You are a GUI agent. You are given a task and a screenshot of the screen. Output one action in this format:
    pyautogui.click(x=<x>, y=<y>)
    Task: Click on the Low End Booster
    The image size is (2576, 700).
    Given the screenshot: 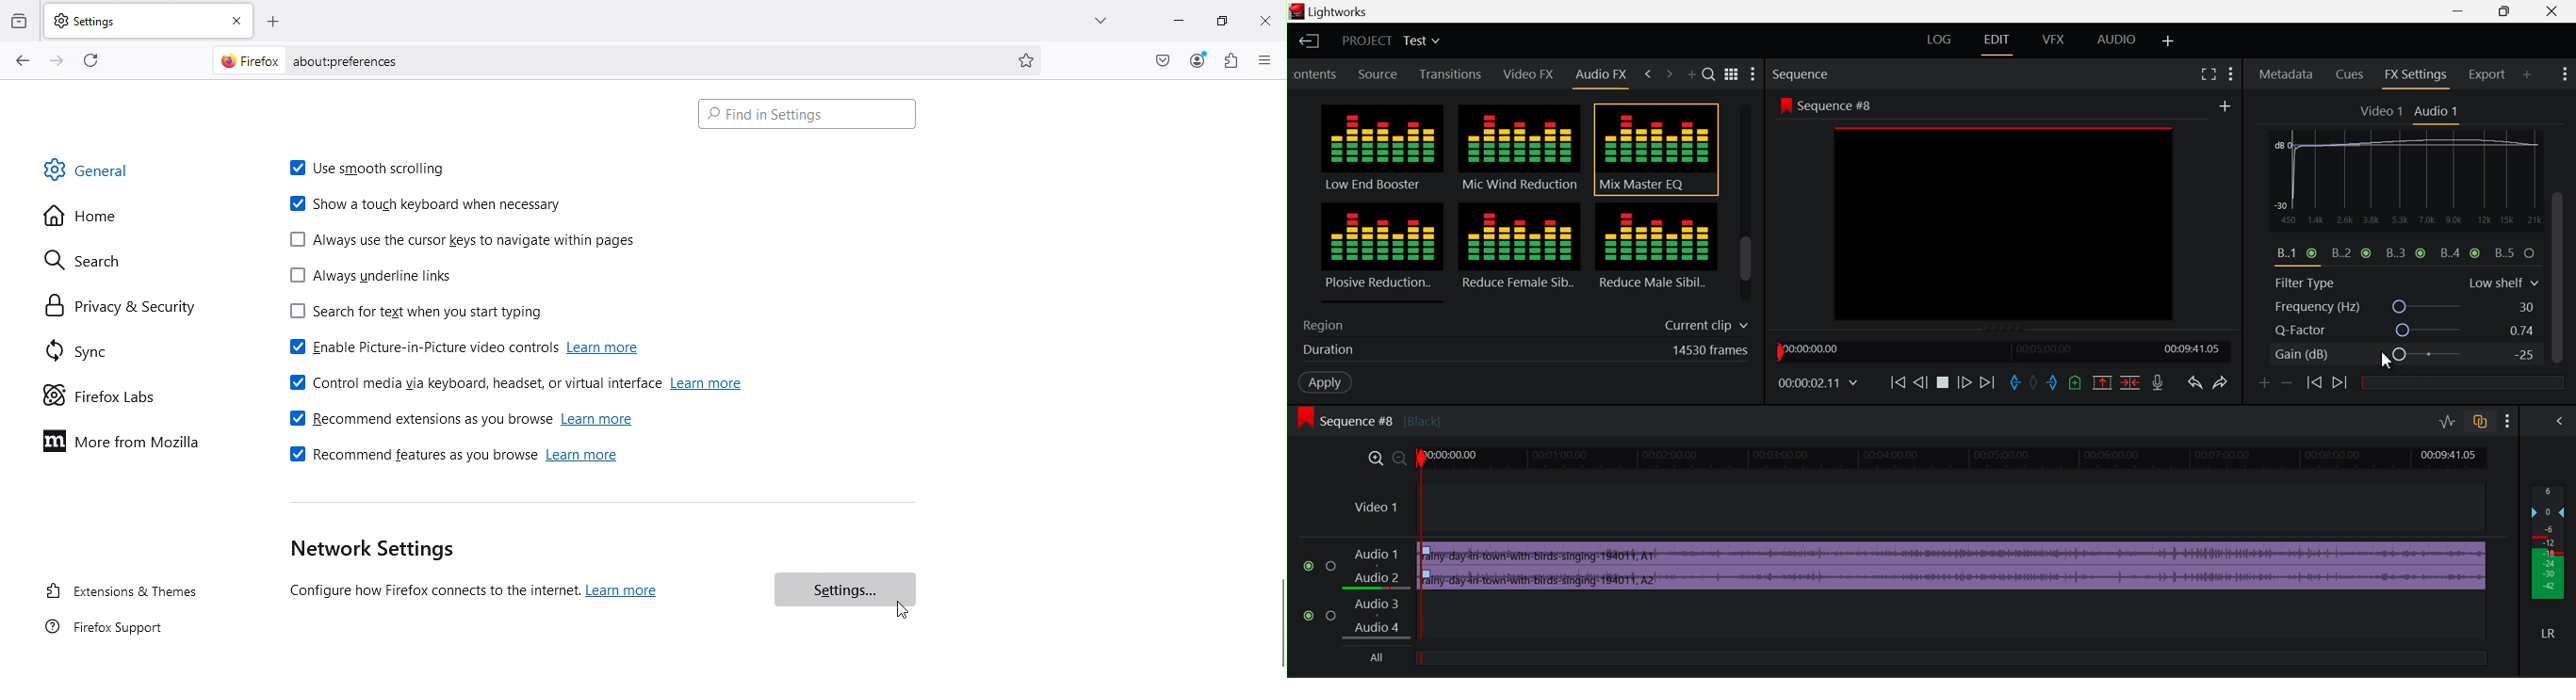 What is the action you would take?
    pyautogui.click(x=1380, y=149)
    